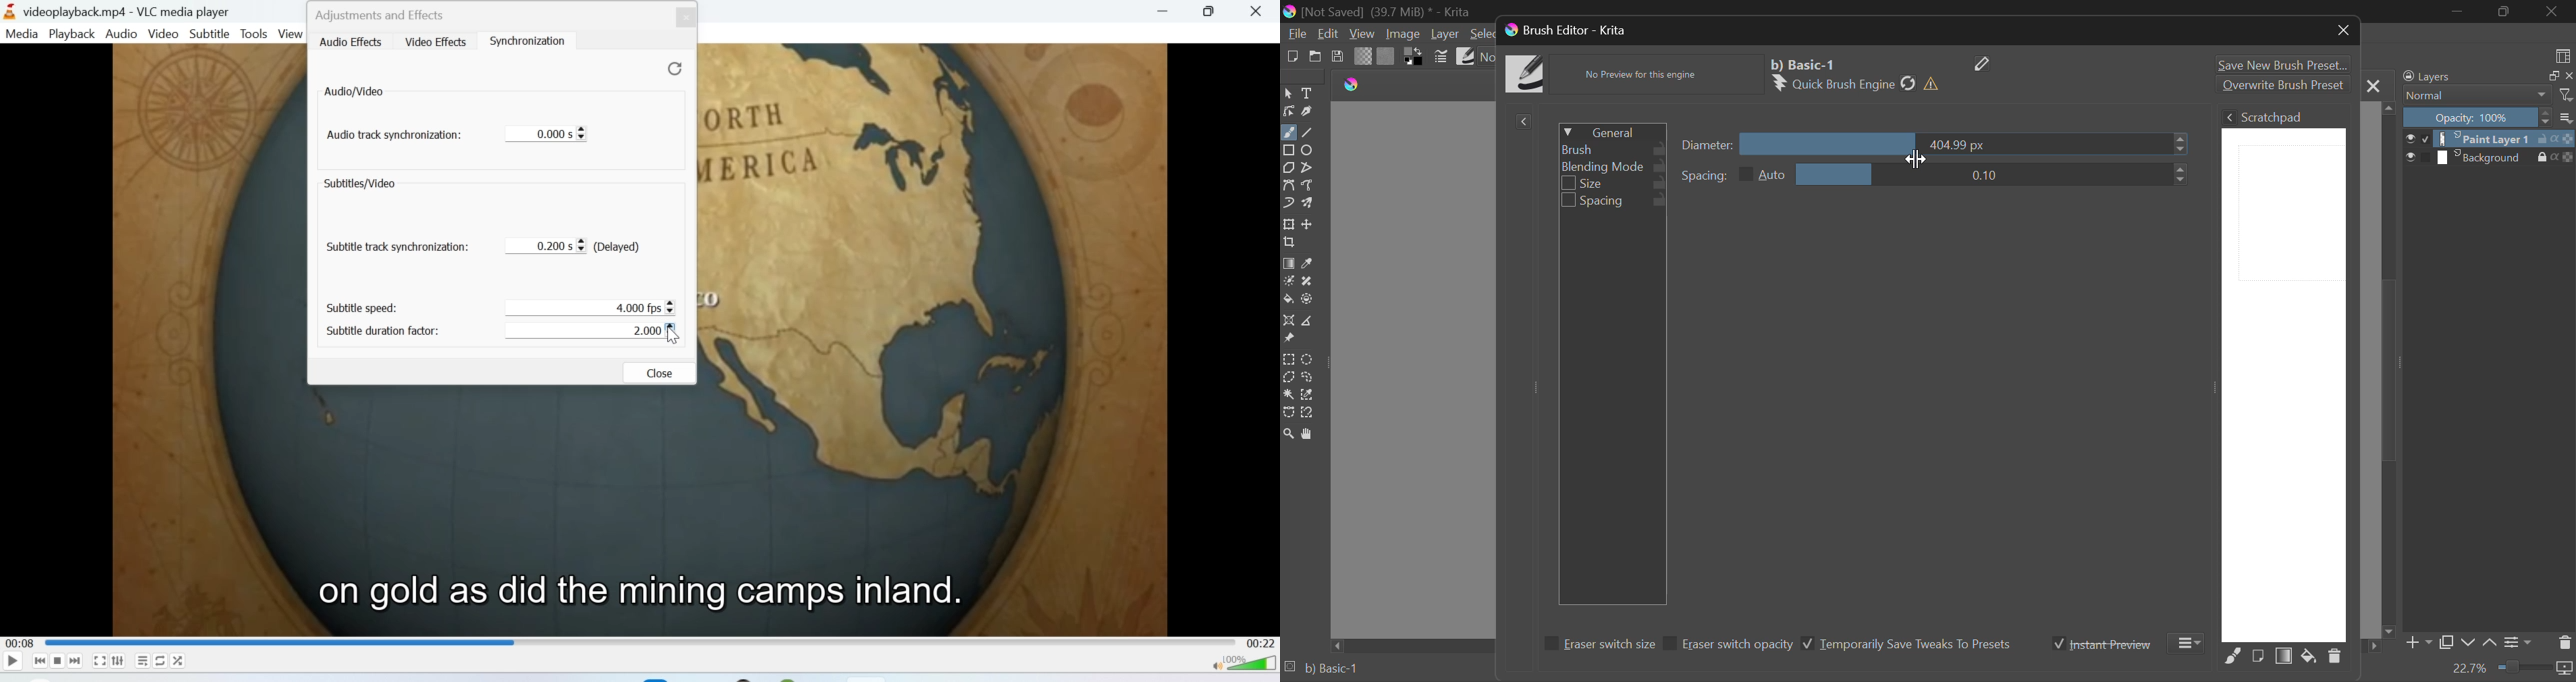 This screenshot has width=2576, height=700. Describe the element at coordinates (366, 308) in the screenshot. I see `subtitle speed:` at that location.